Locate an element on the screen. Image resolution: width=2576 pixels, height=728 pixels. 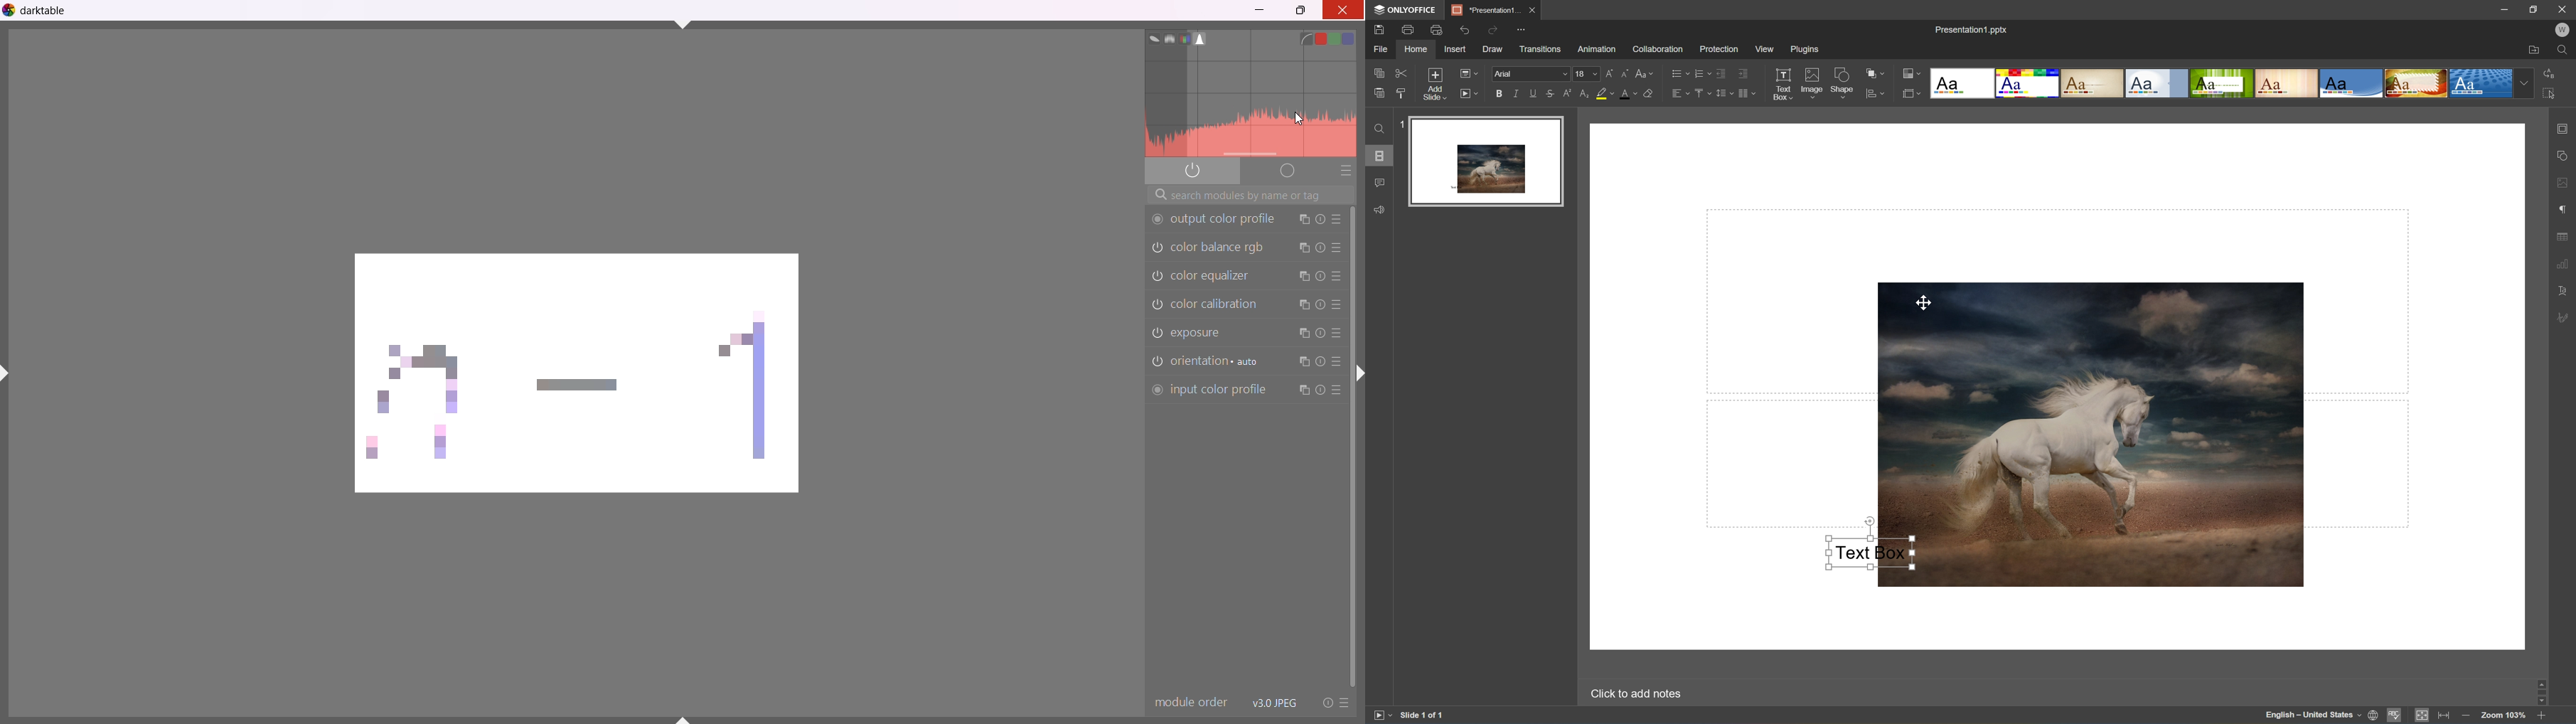
presets is located at coordinates (1338, 304).